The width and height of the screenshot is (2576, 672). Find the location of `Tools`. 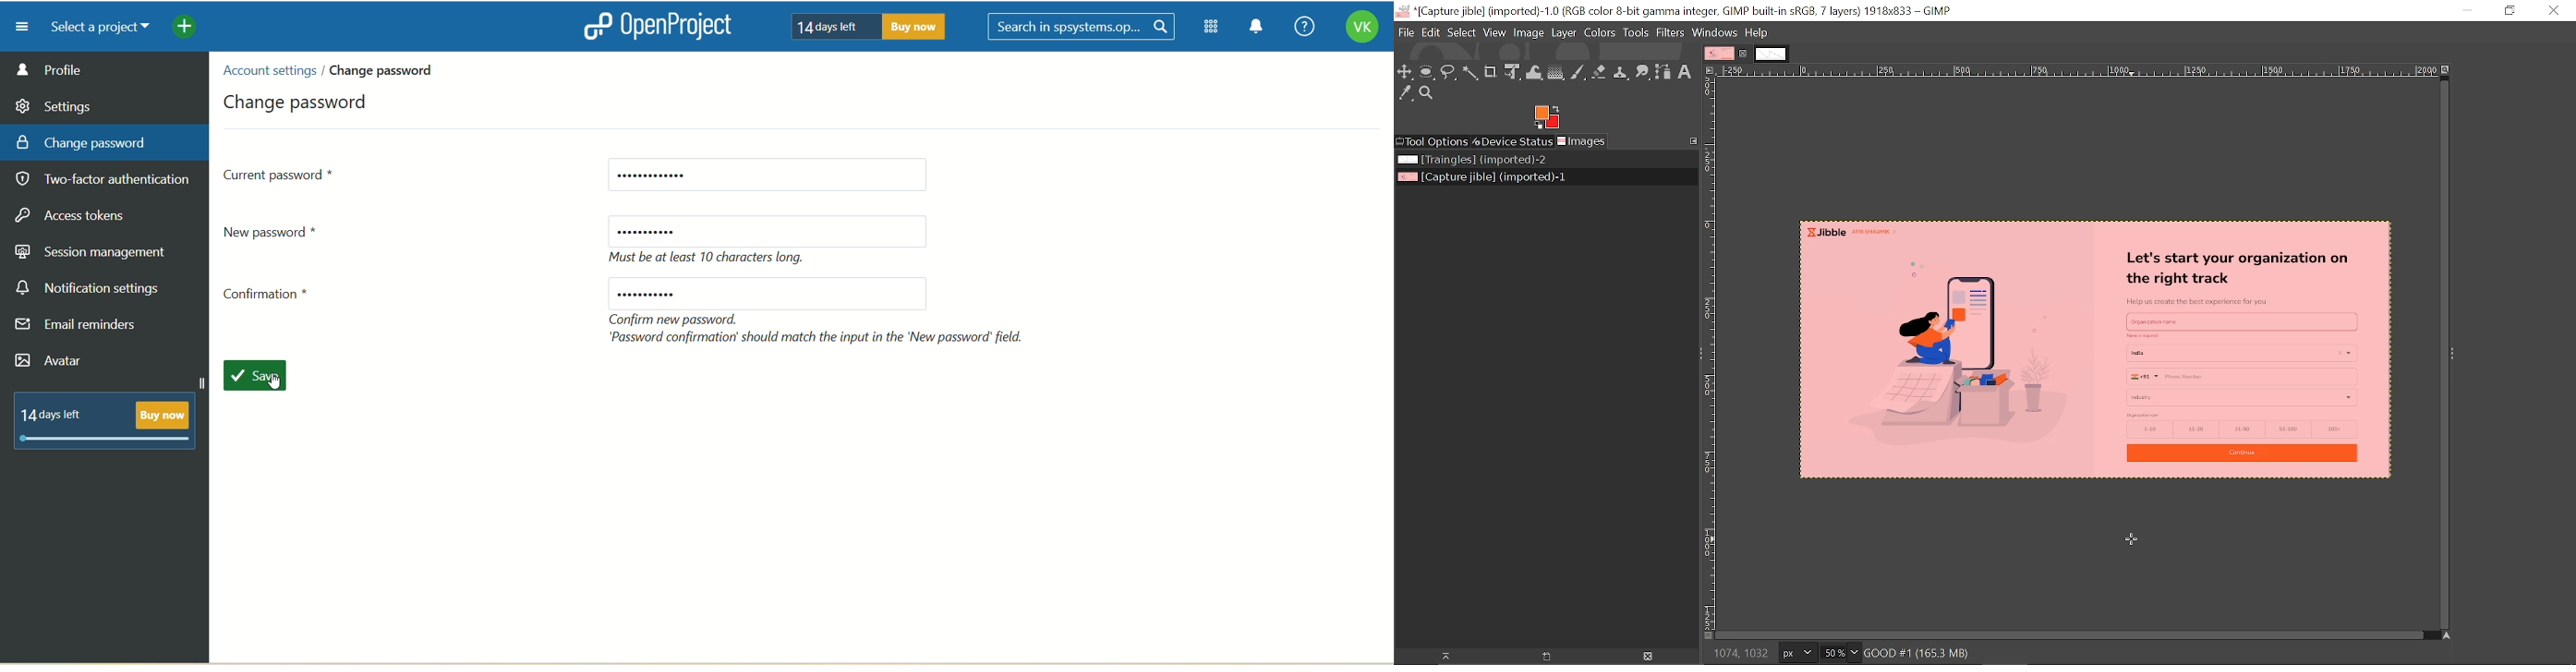

Tools is located at coordinates (1635, 32).